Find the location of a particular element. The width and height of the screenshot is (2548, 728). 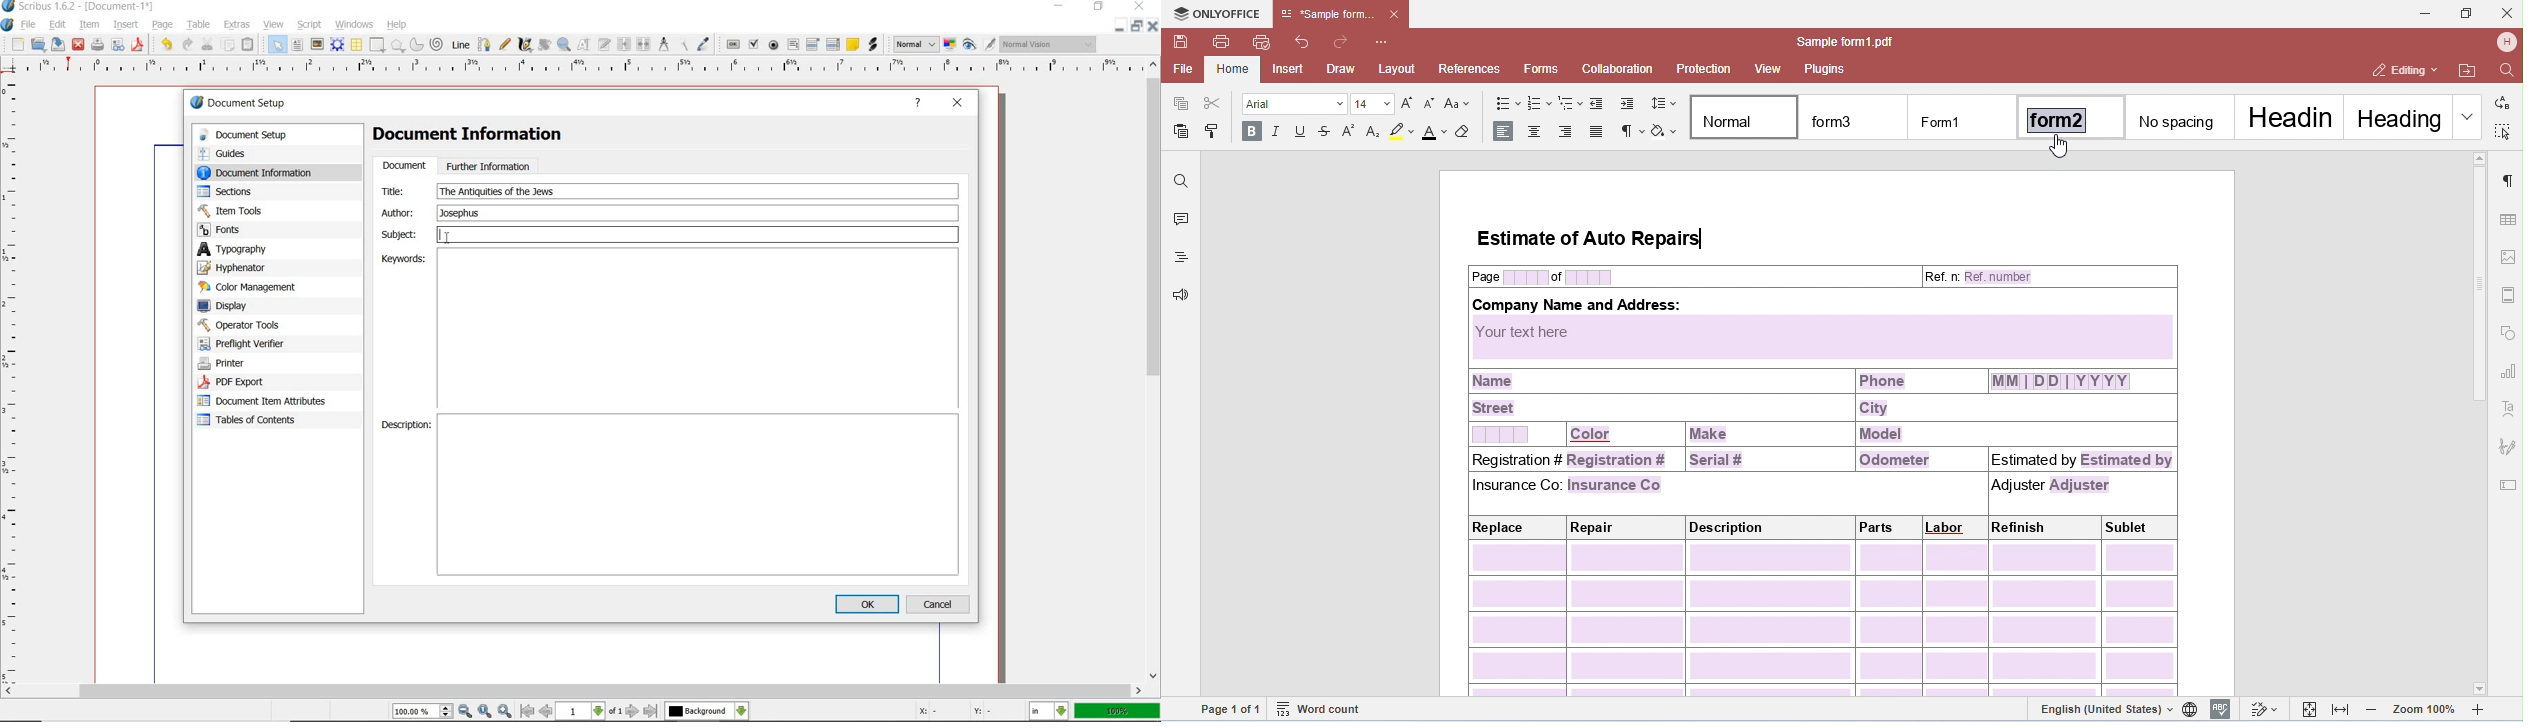

PDF Export is located at coordinates (256, 382).